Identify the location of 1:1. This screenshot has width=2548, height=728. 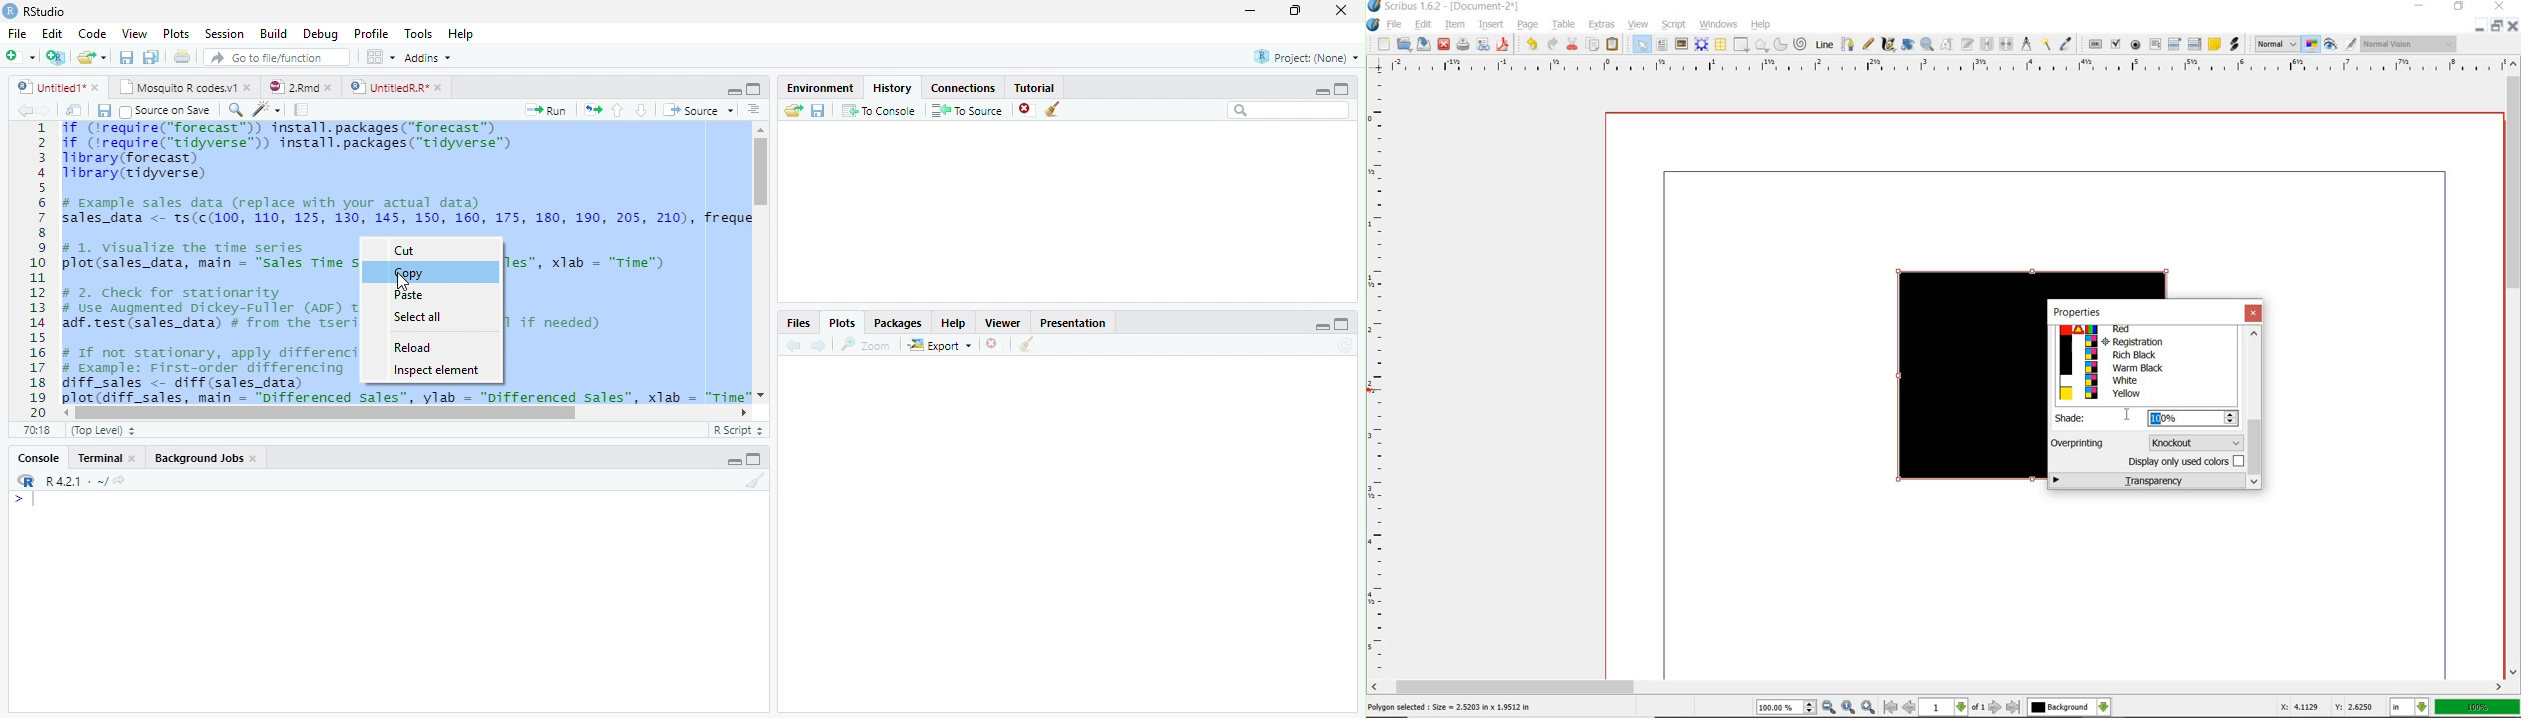
(40, 430).